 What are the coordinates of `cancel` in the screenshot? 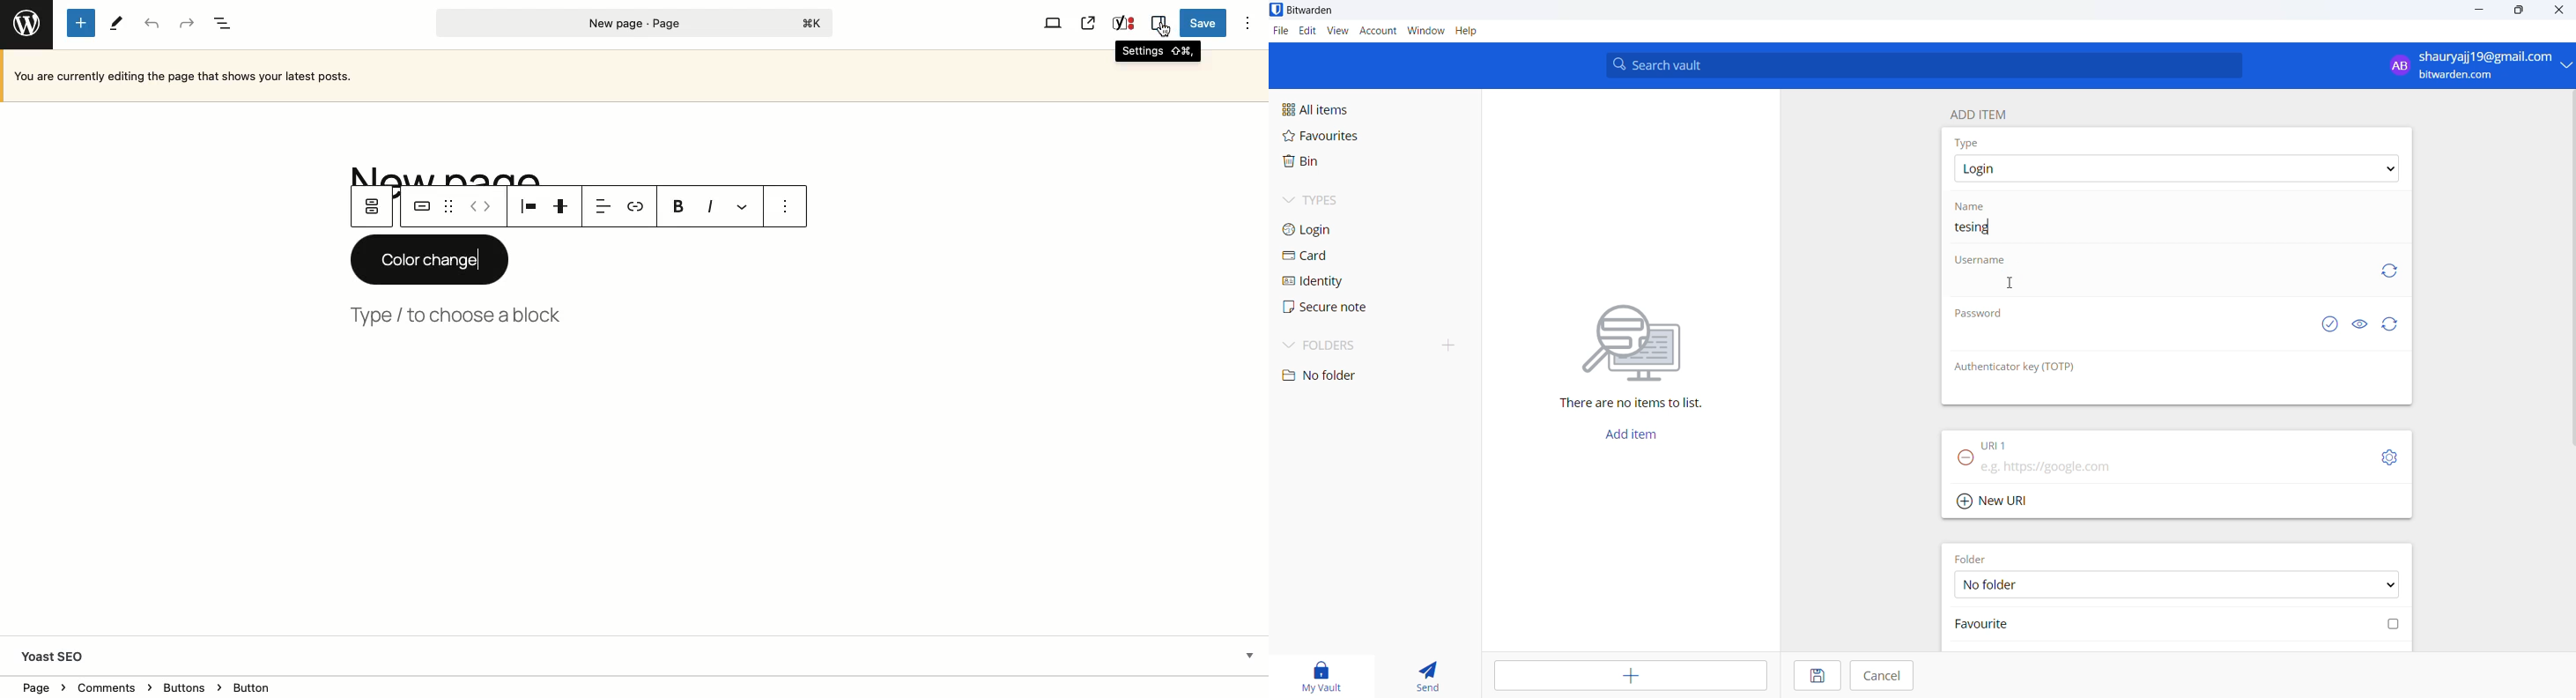 It's located at (1882, 675).